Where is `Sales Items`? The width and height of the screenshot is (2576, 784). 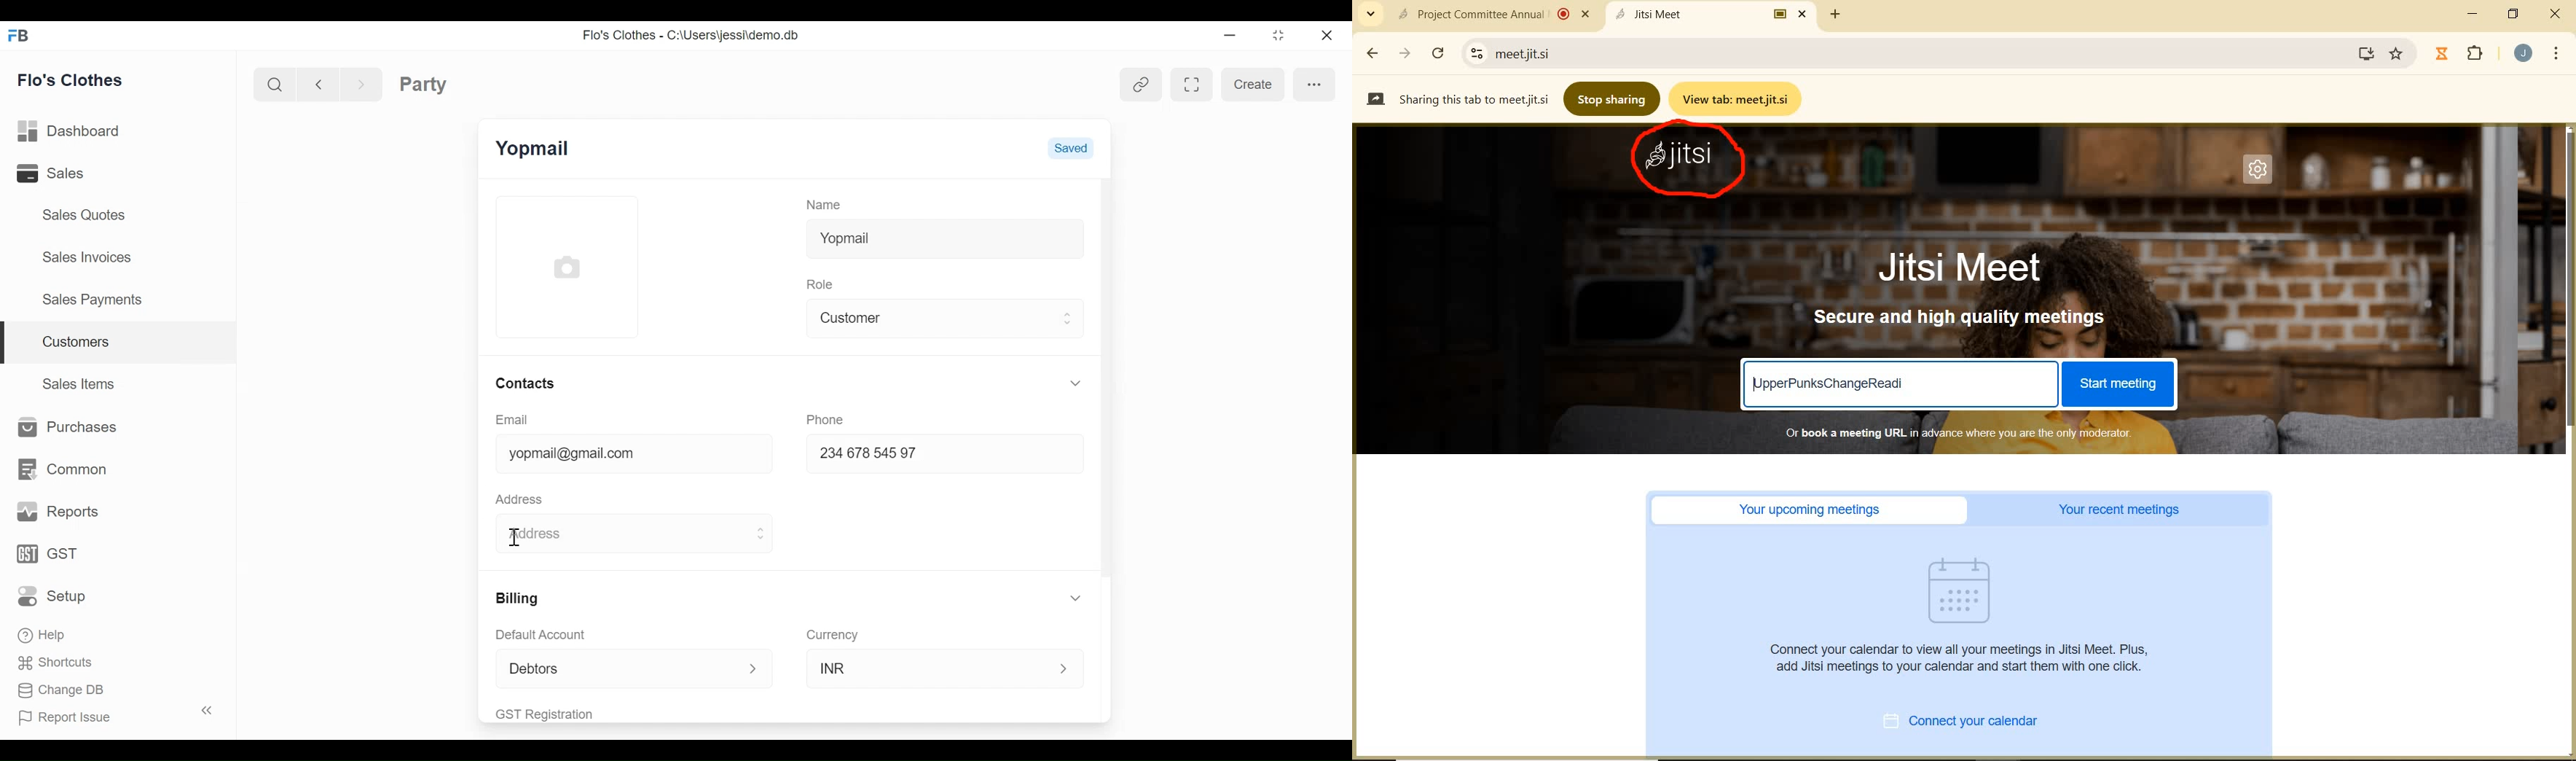 Sales Items is located at coordinates (80, 382).